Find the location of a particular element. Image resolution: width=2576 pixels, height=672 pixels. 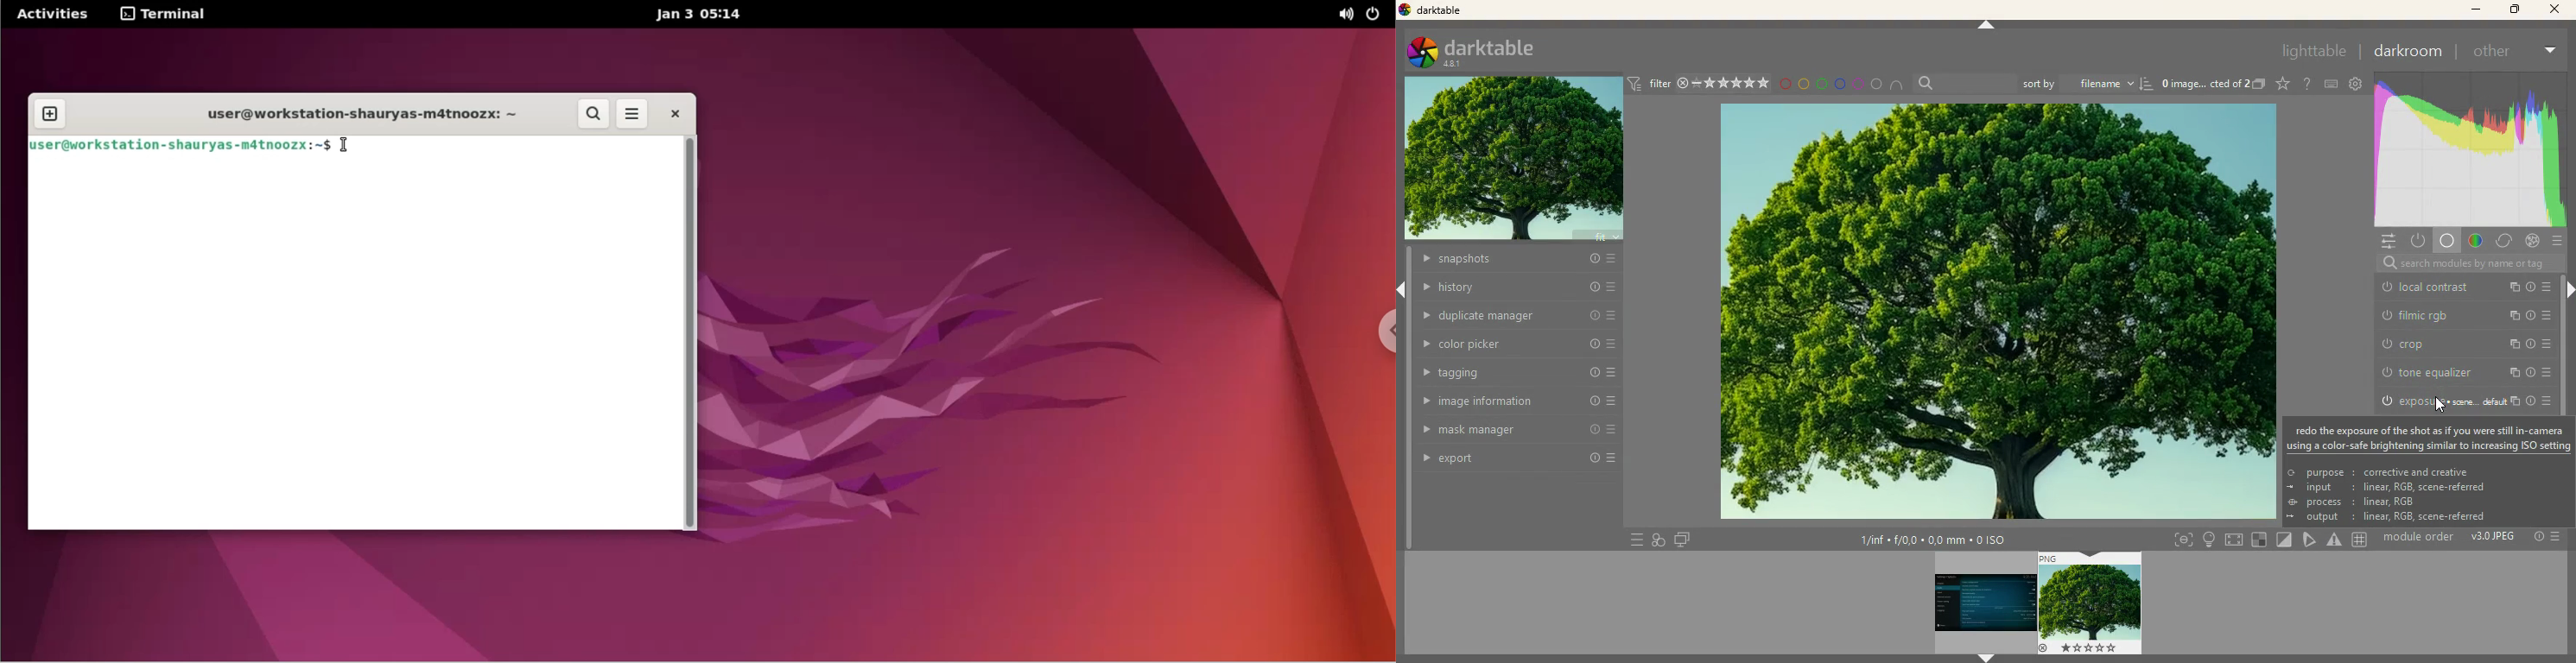

filmic is located at coordinates (2440, 343).